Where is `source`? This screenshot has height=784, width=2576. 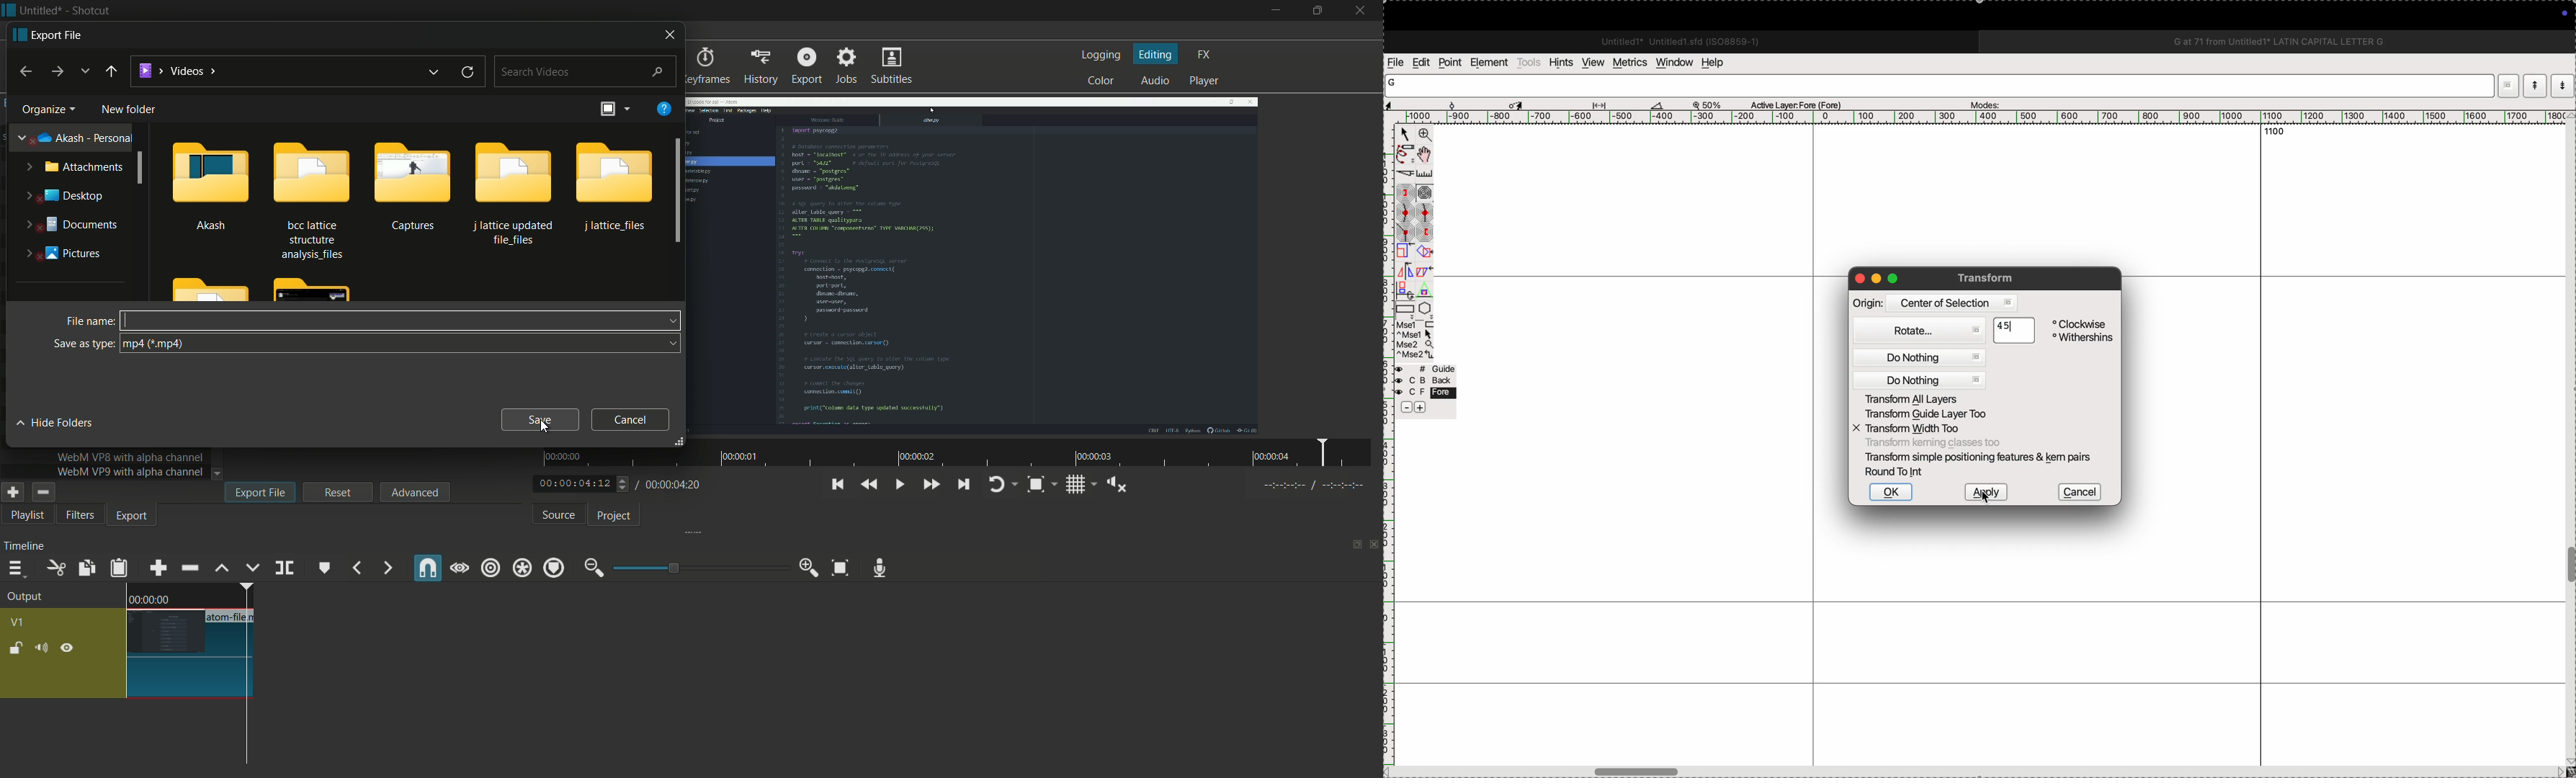
source is located at coordinates (558, 516).